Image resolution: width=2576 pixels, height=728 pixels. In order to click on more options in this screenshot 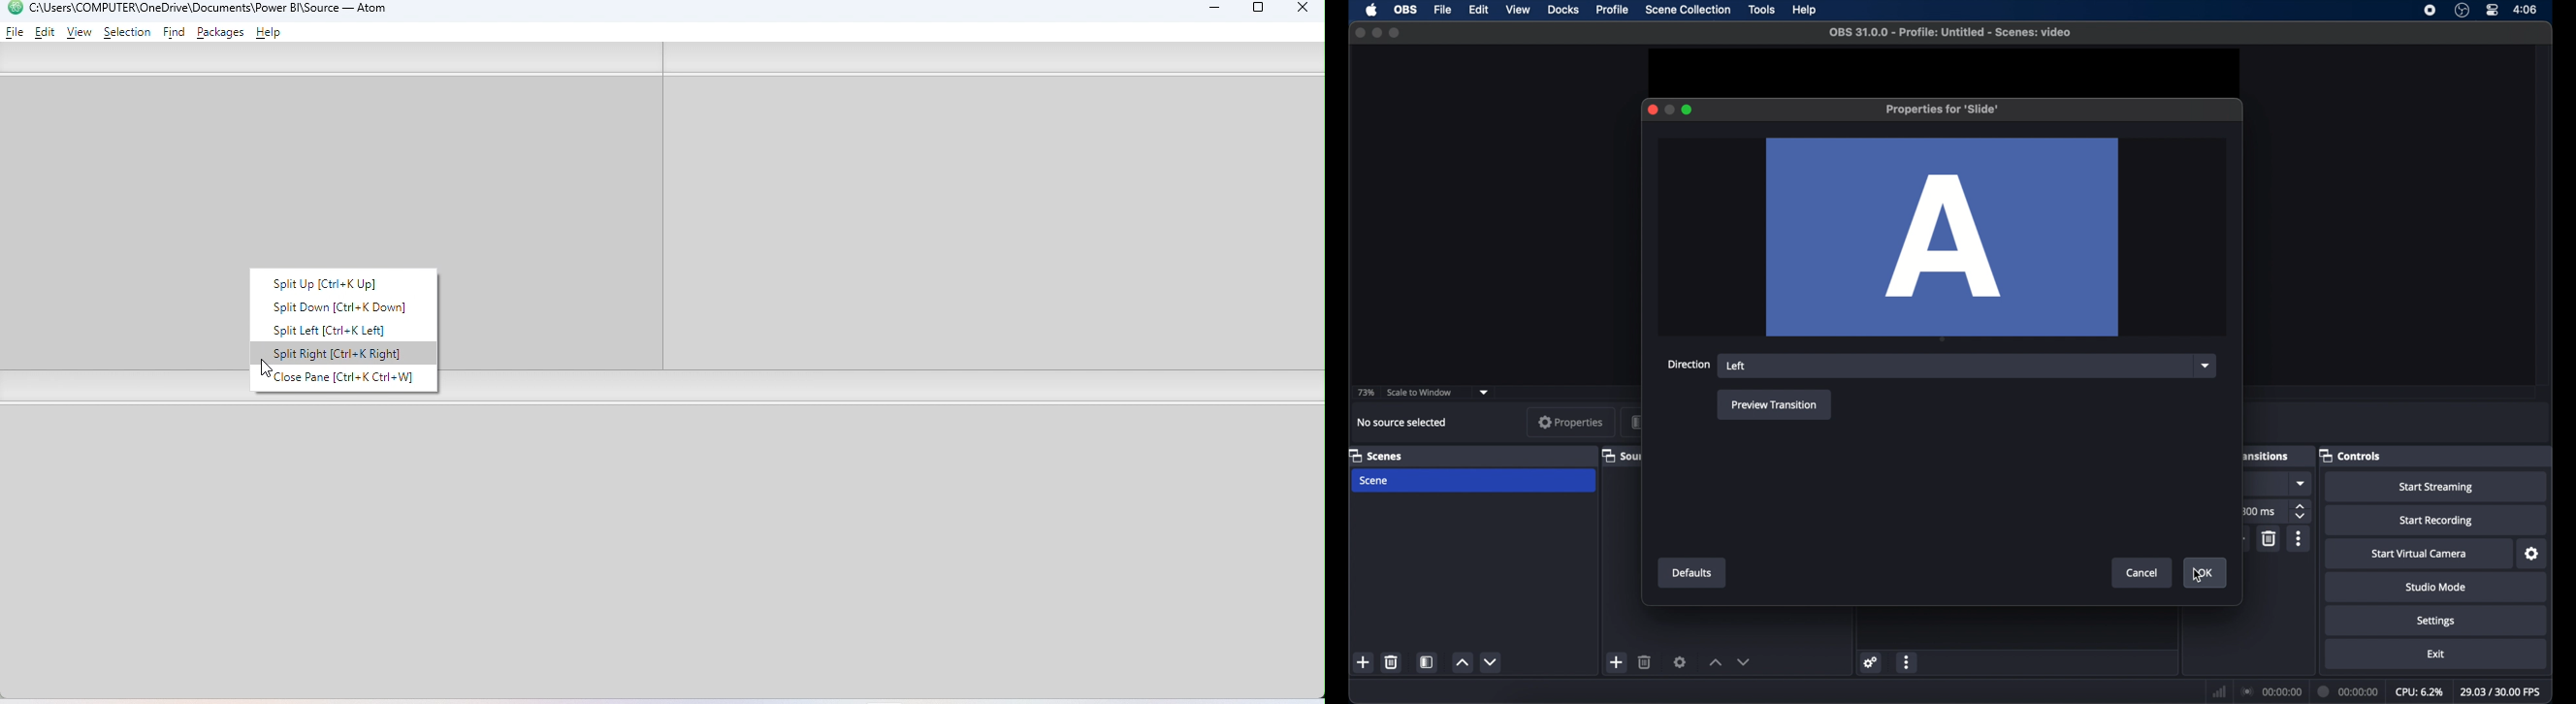, I will do `click(1908, 662)`.